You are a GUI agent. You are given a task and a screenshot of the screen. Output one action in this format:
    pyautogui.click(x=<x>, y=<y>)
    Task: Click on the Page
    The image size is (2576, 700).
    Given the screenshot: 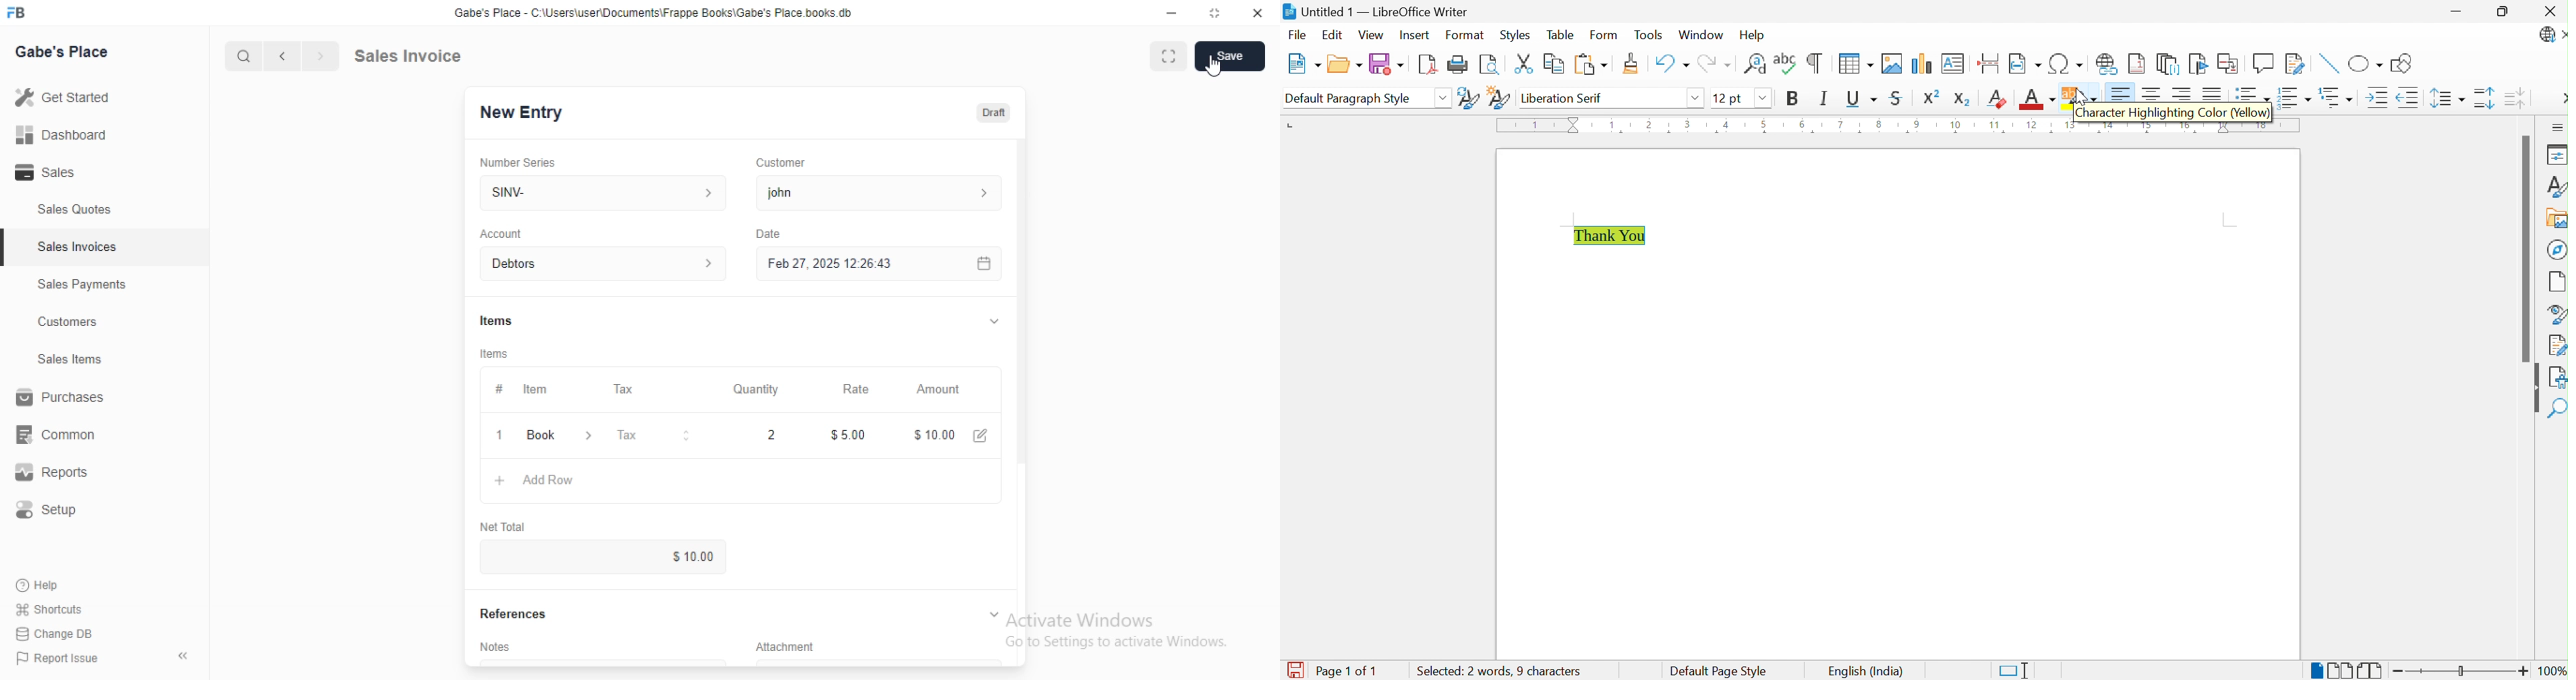 What is the action you would take?
    pyautogui.click(x=2556, y=281)
    